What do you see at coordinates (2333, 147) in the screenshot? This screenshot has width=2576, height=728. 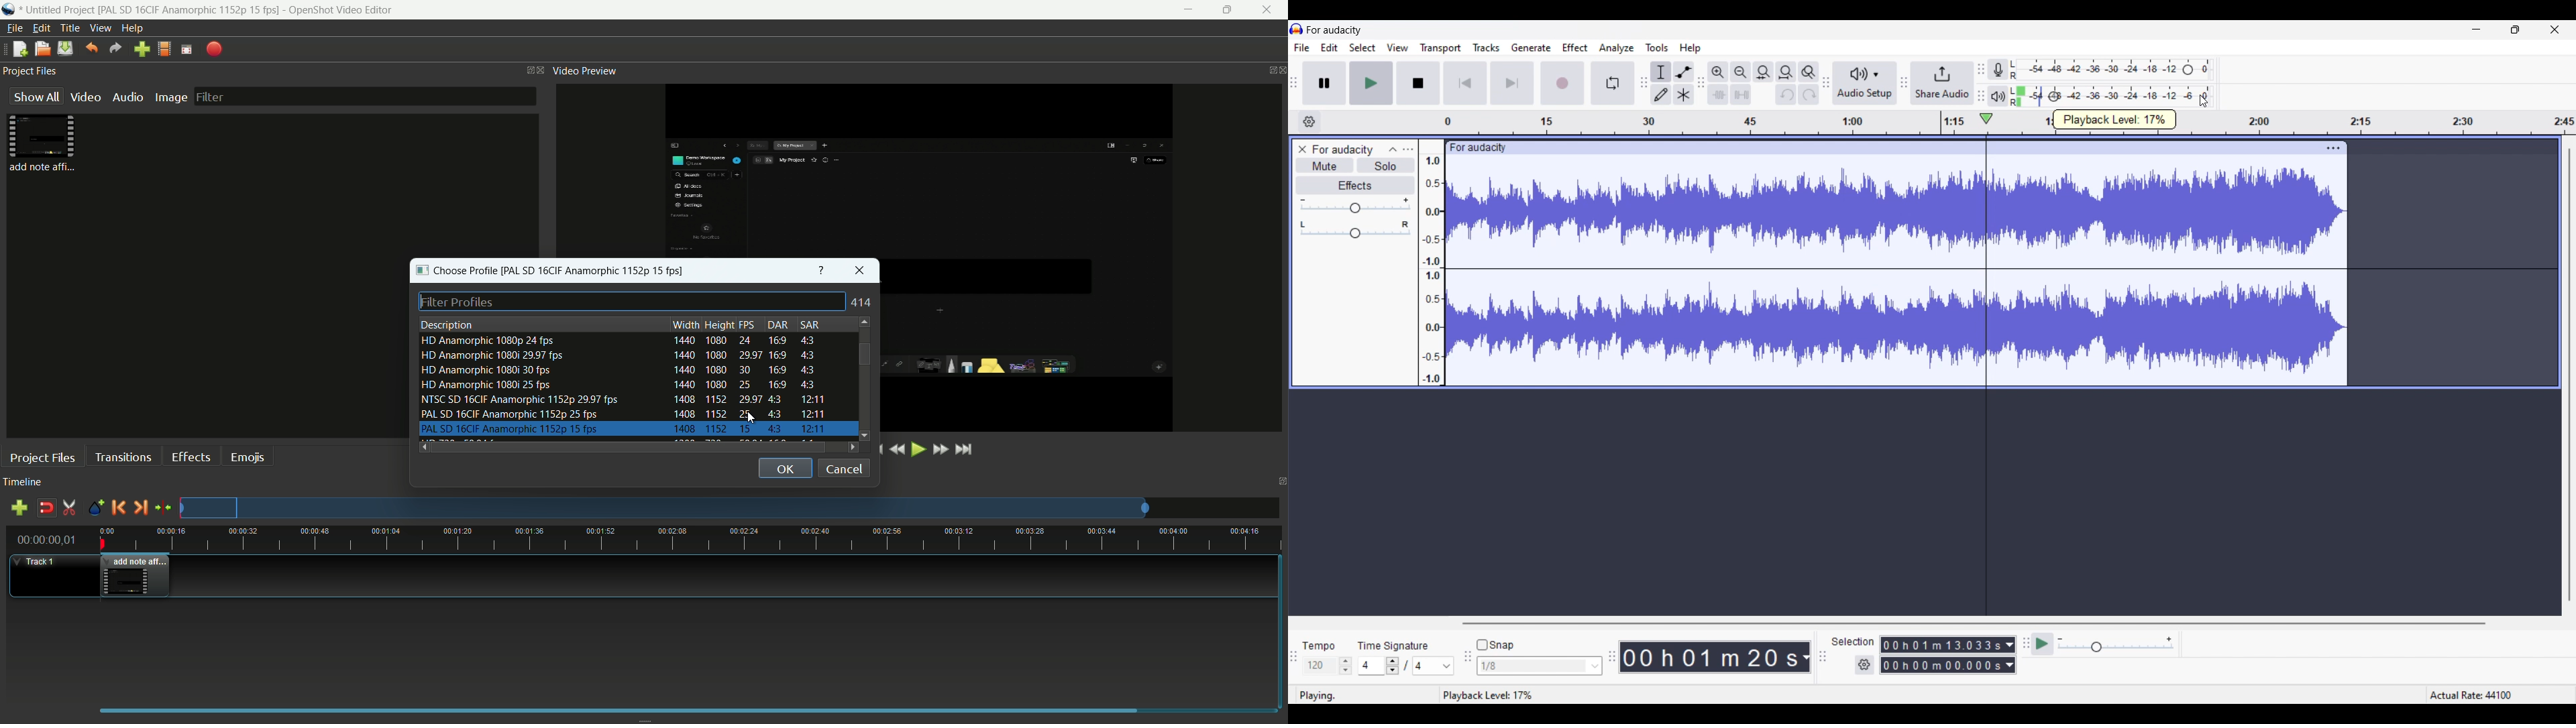 I see `Track settings` at bounding box center [2333, 147].